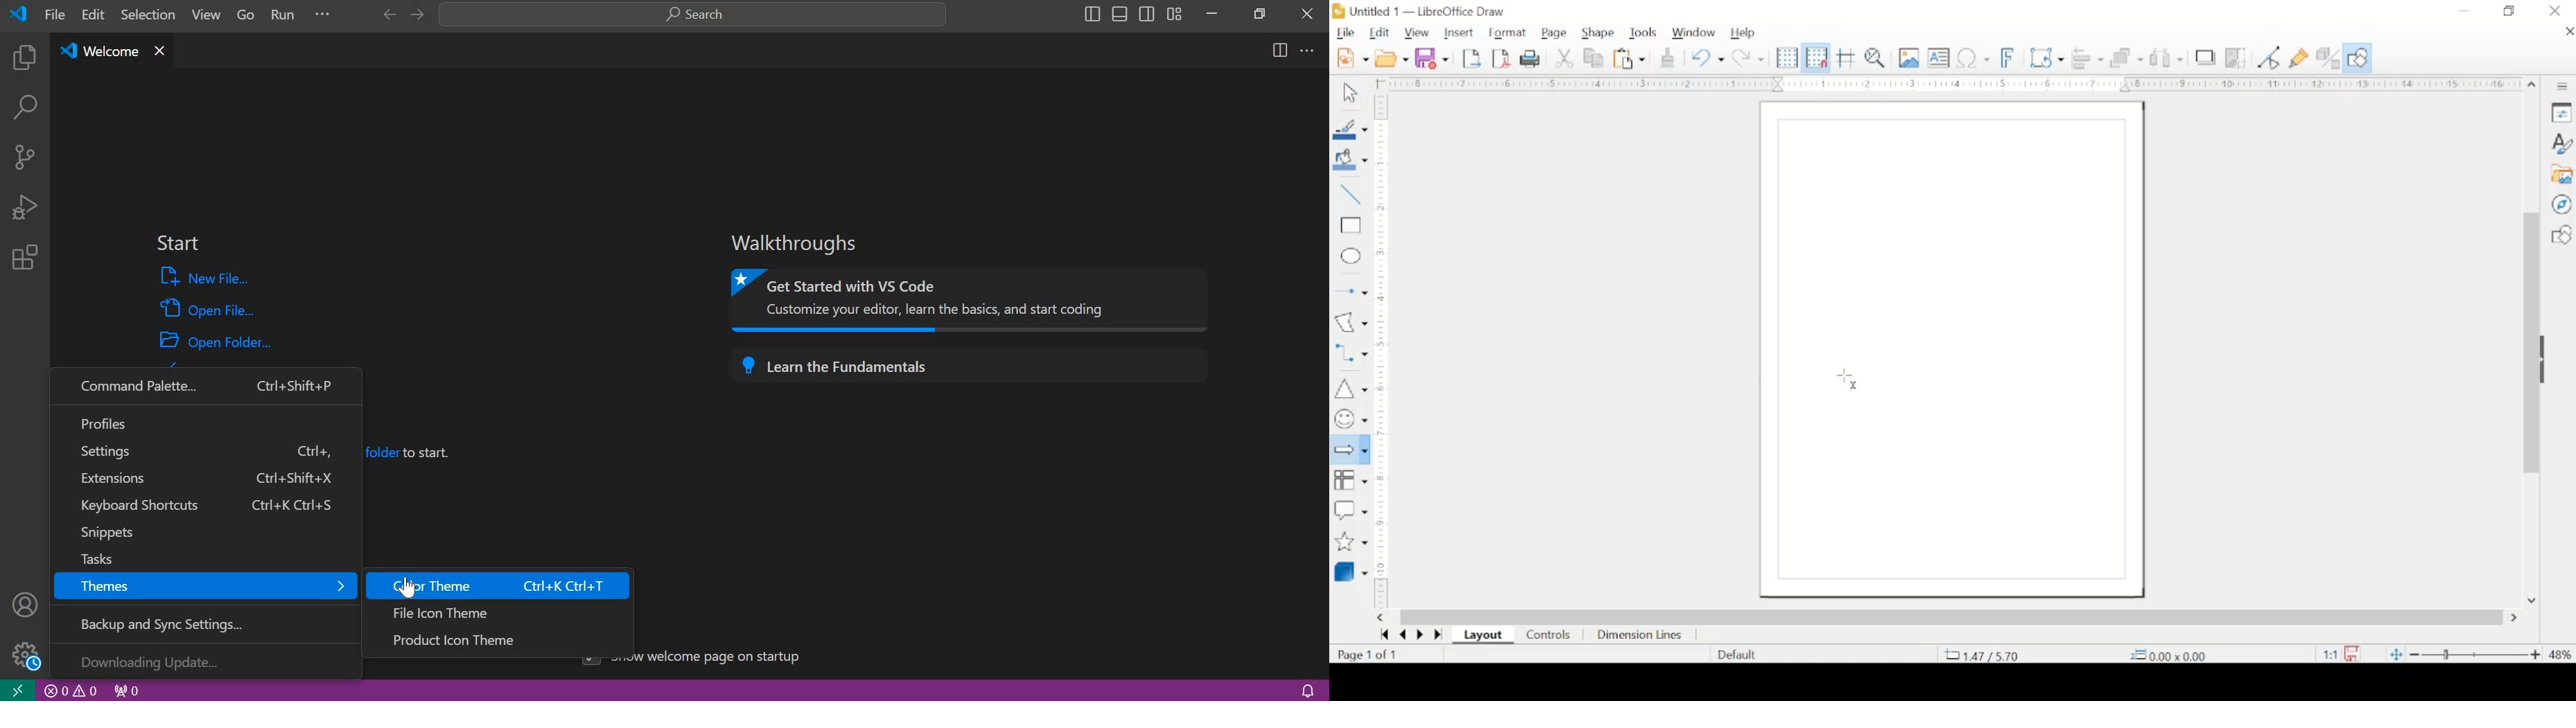 The image size is (2576, 728). Describe the element at coordinates (721, 657) in the screenshot. I see `show welcome page on startup` at that location.